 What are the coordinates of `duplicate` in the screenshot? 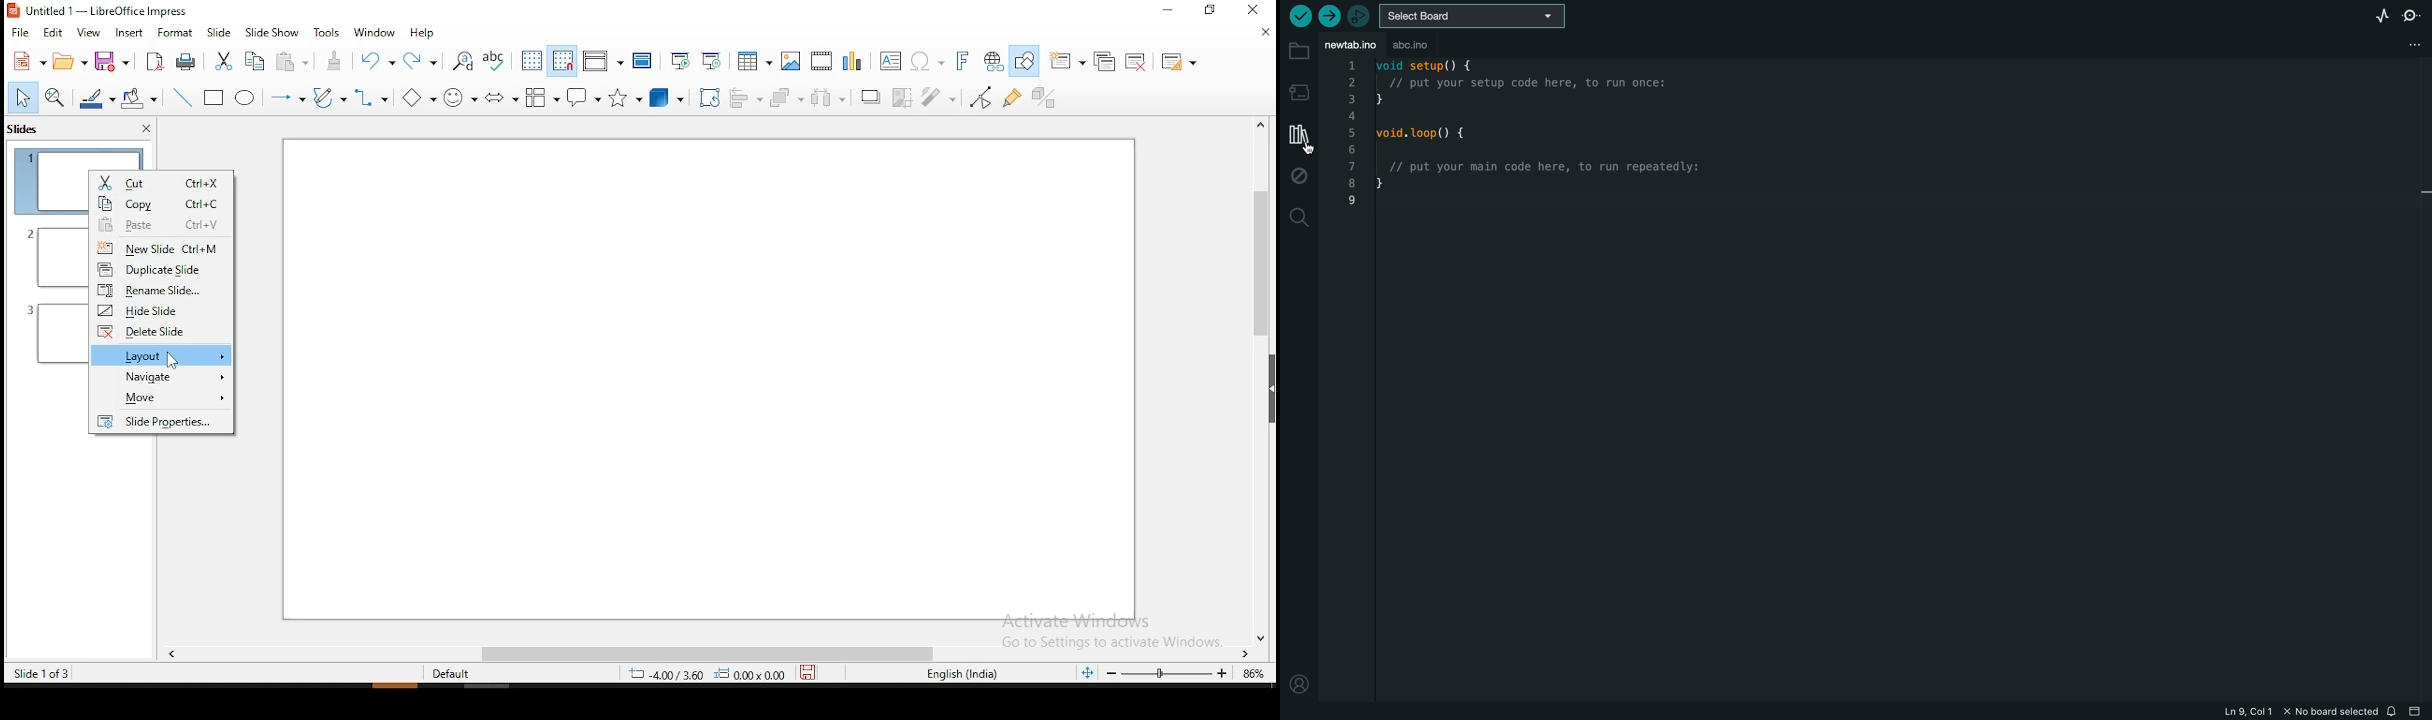 It's located at (1108, 61).